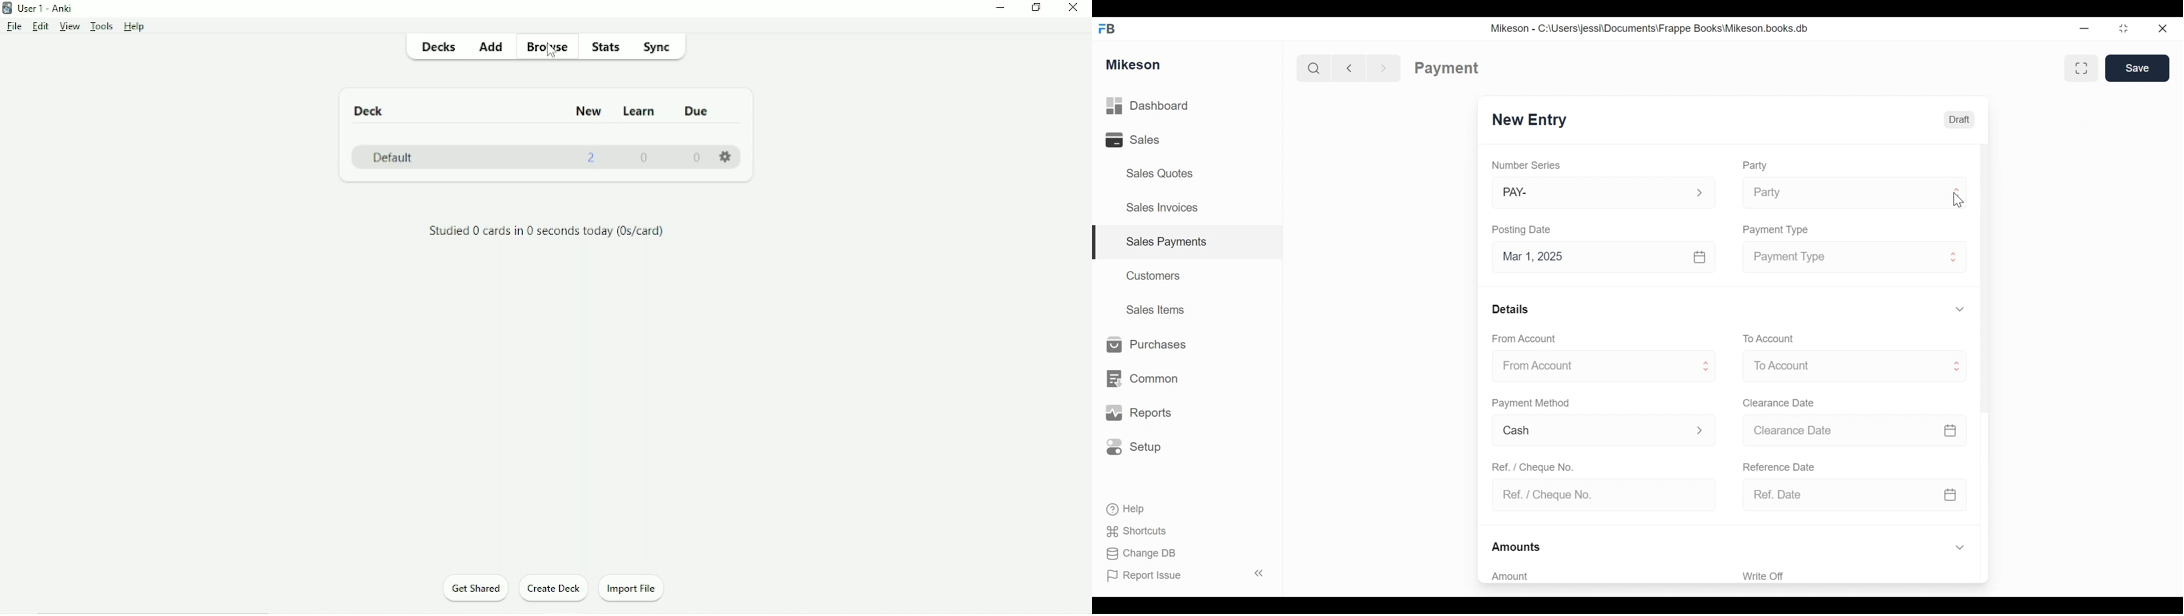  I want to click on To account, so click(1778, 337).